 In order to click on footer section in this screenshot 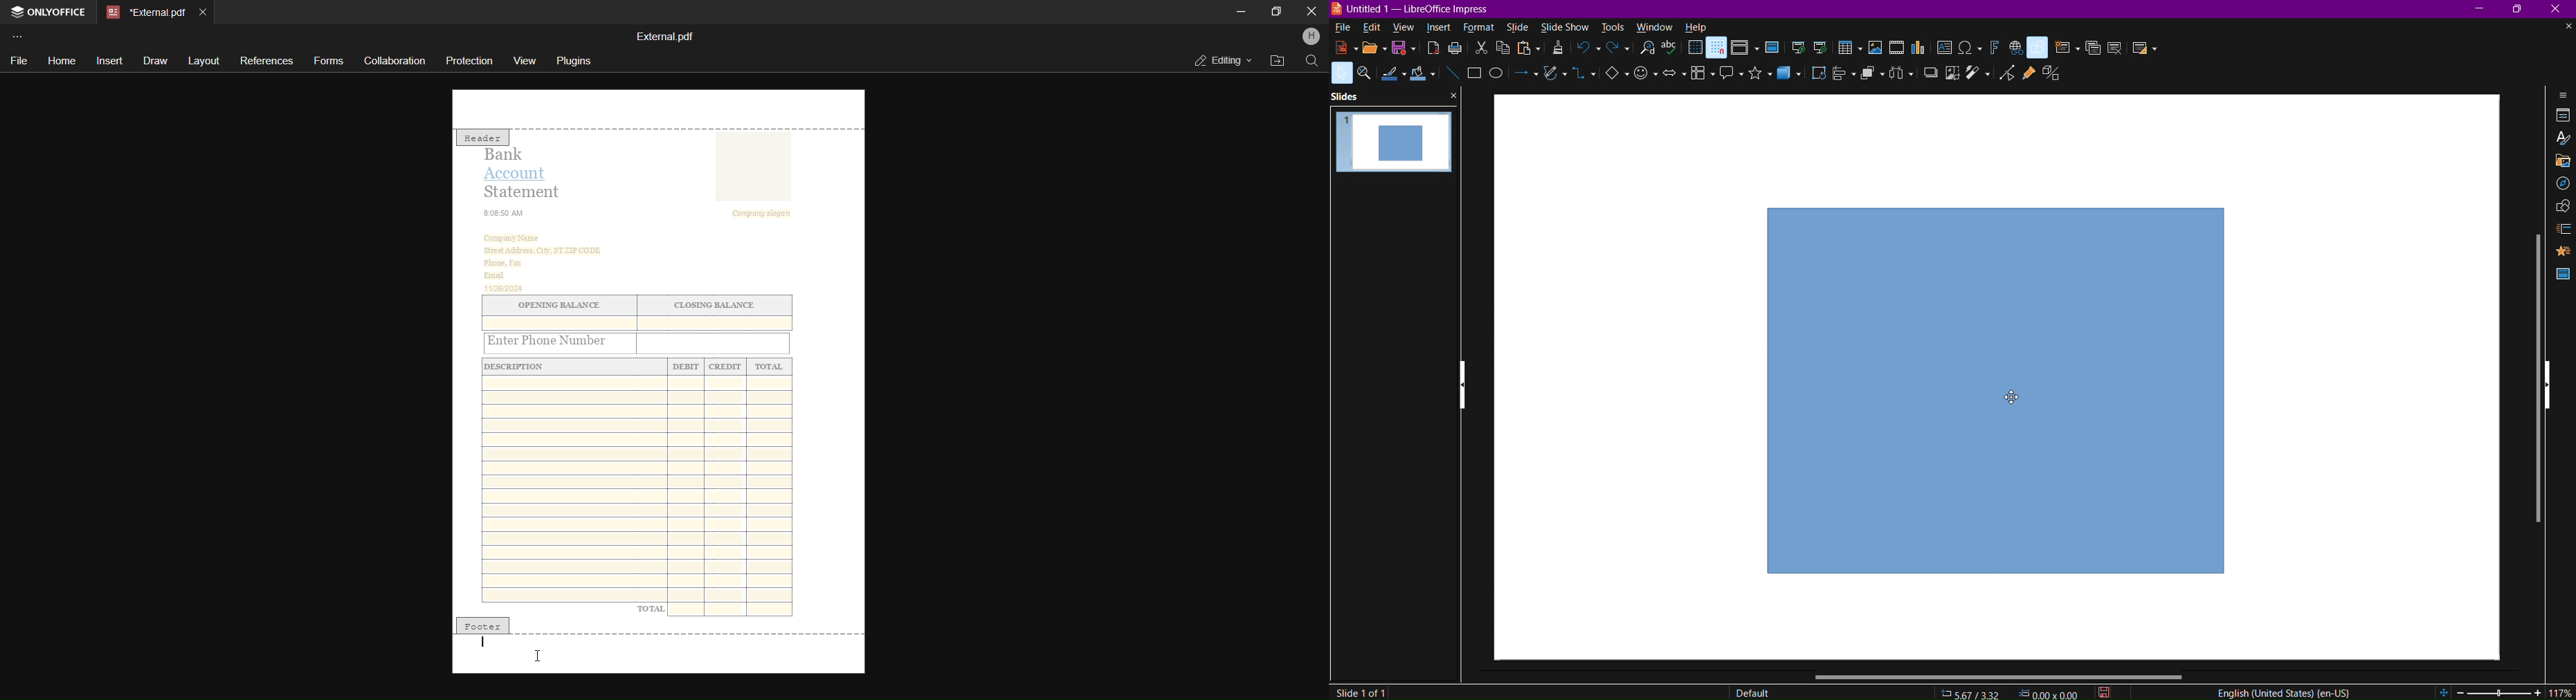, I will do `click(659, 654)`.